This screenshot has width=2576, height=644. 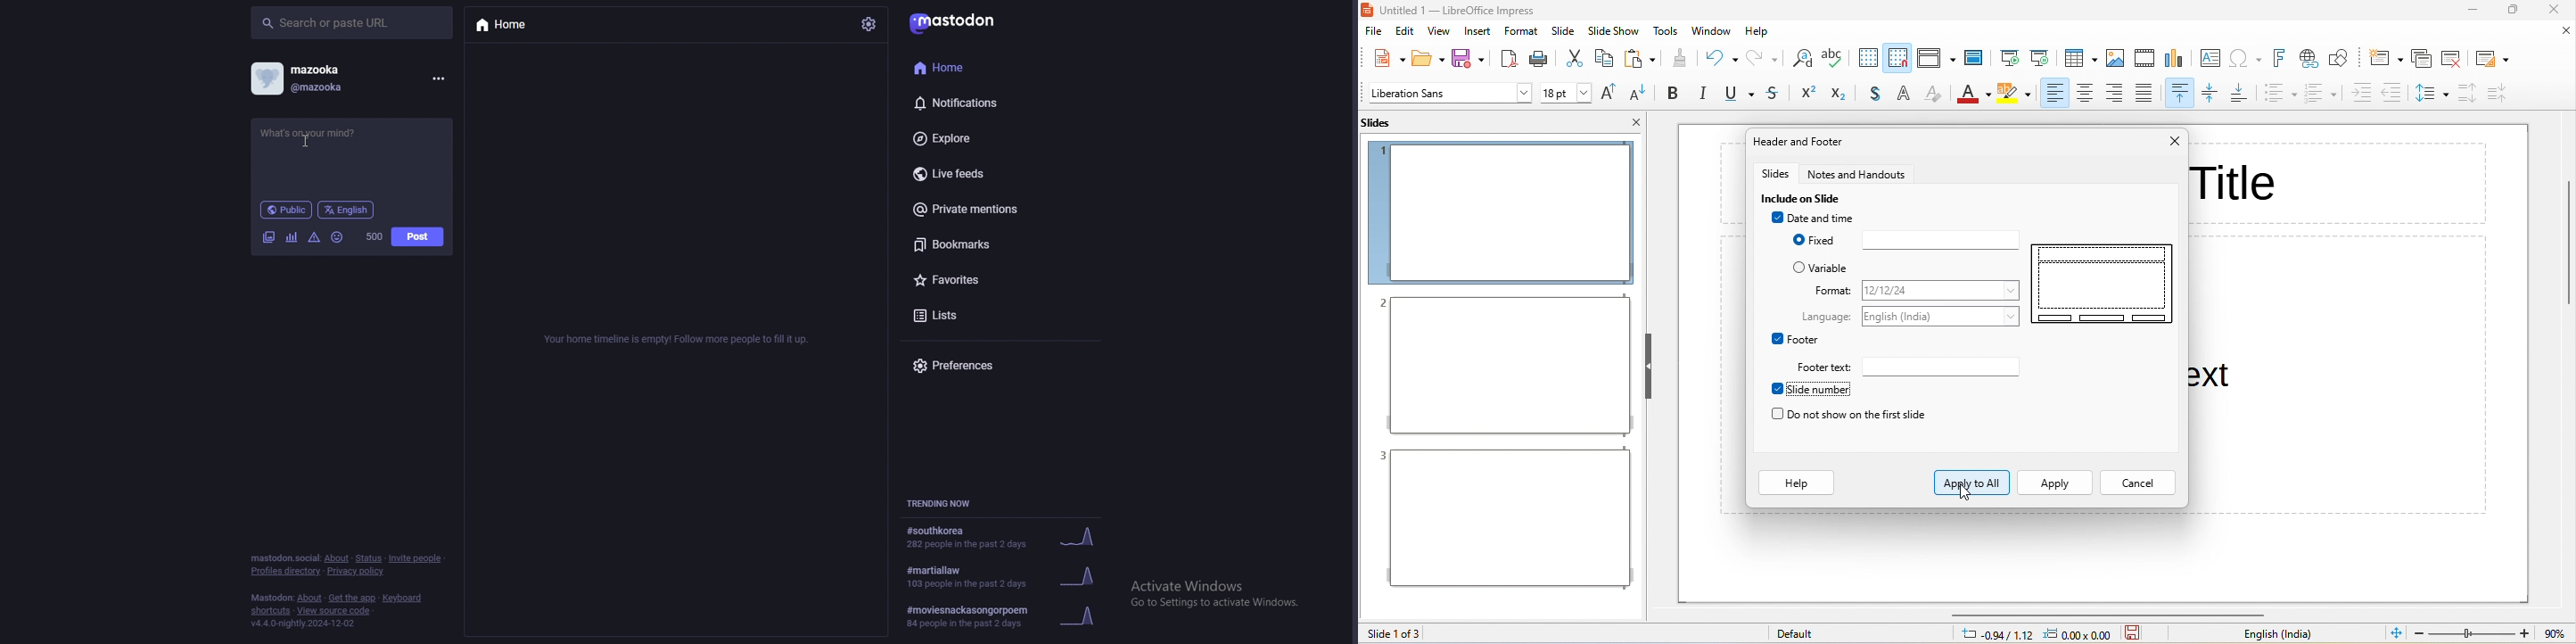 I want to click on slide layout, so click(x=2493, y=57).